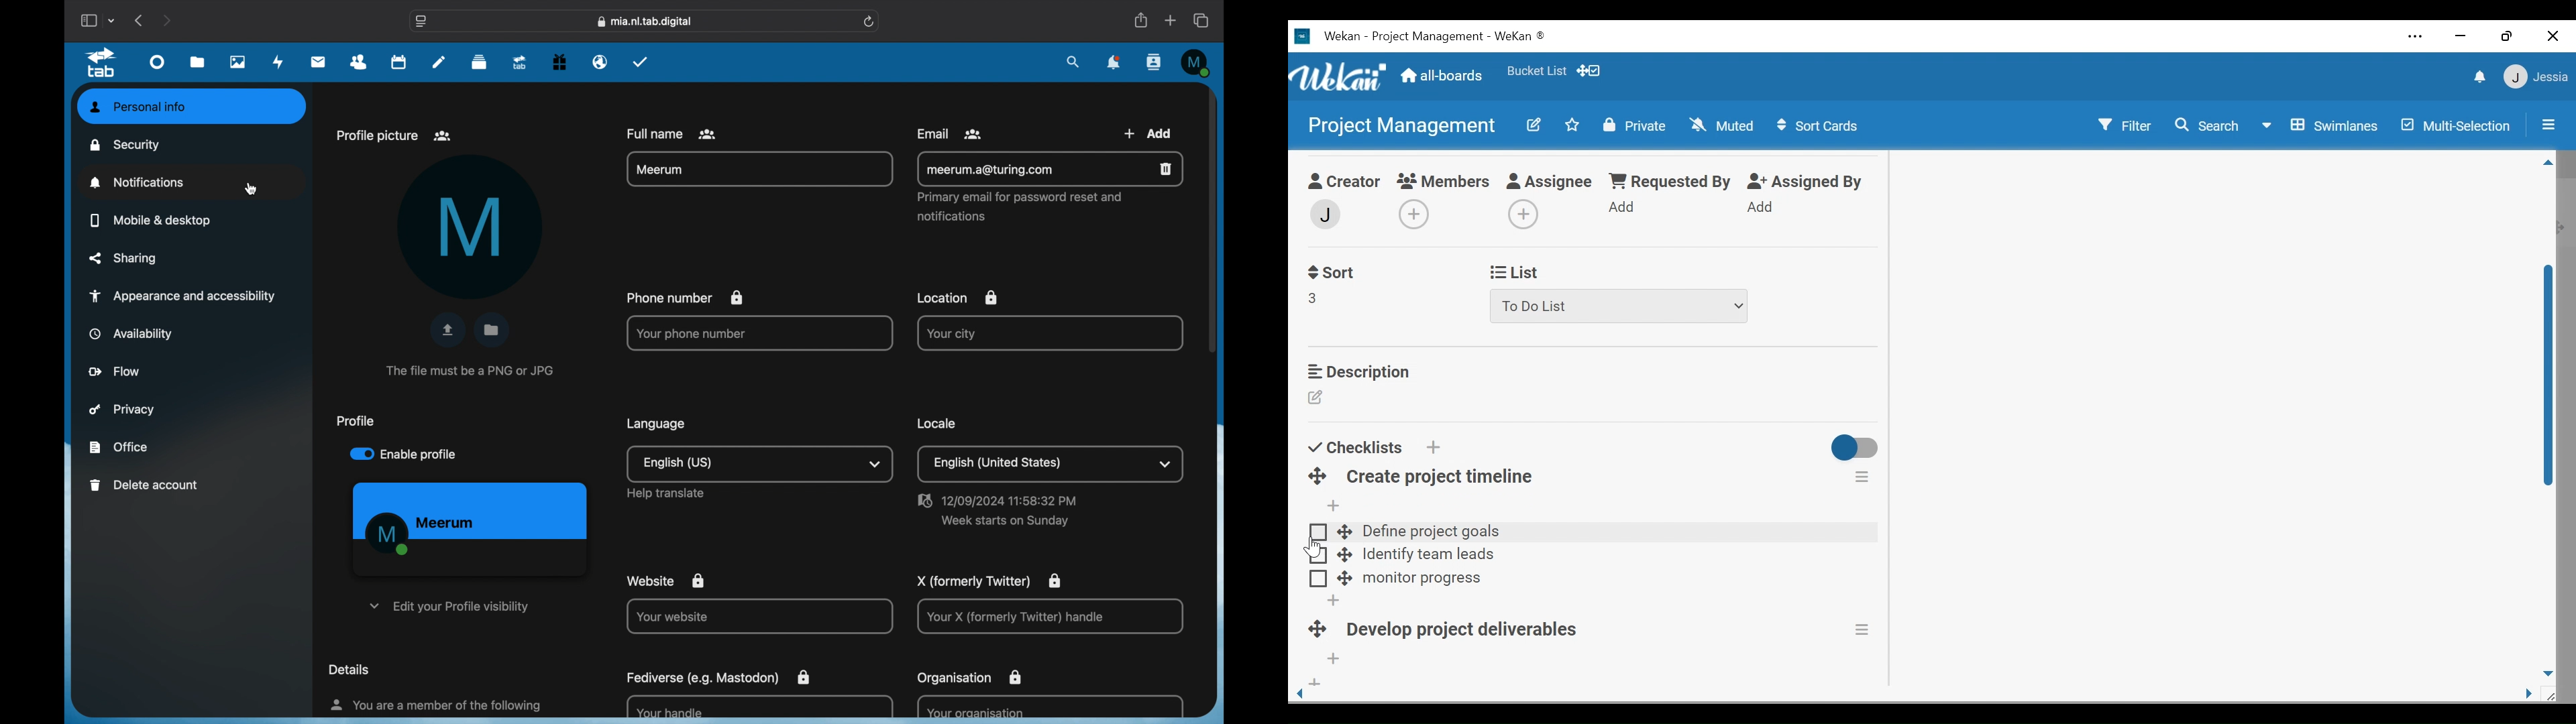 This screenshot has height=728, width=2576. I want to click on Muted, so click(1721, 125).